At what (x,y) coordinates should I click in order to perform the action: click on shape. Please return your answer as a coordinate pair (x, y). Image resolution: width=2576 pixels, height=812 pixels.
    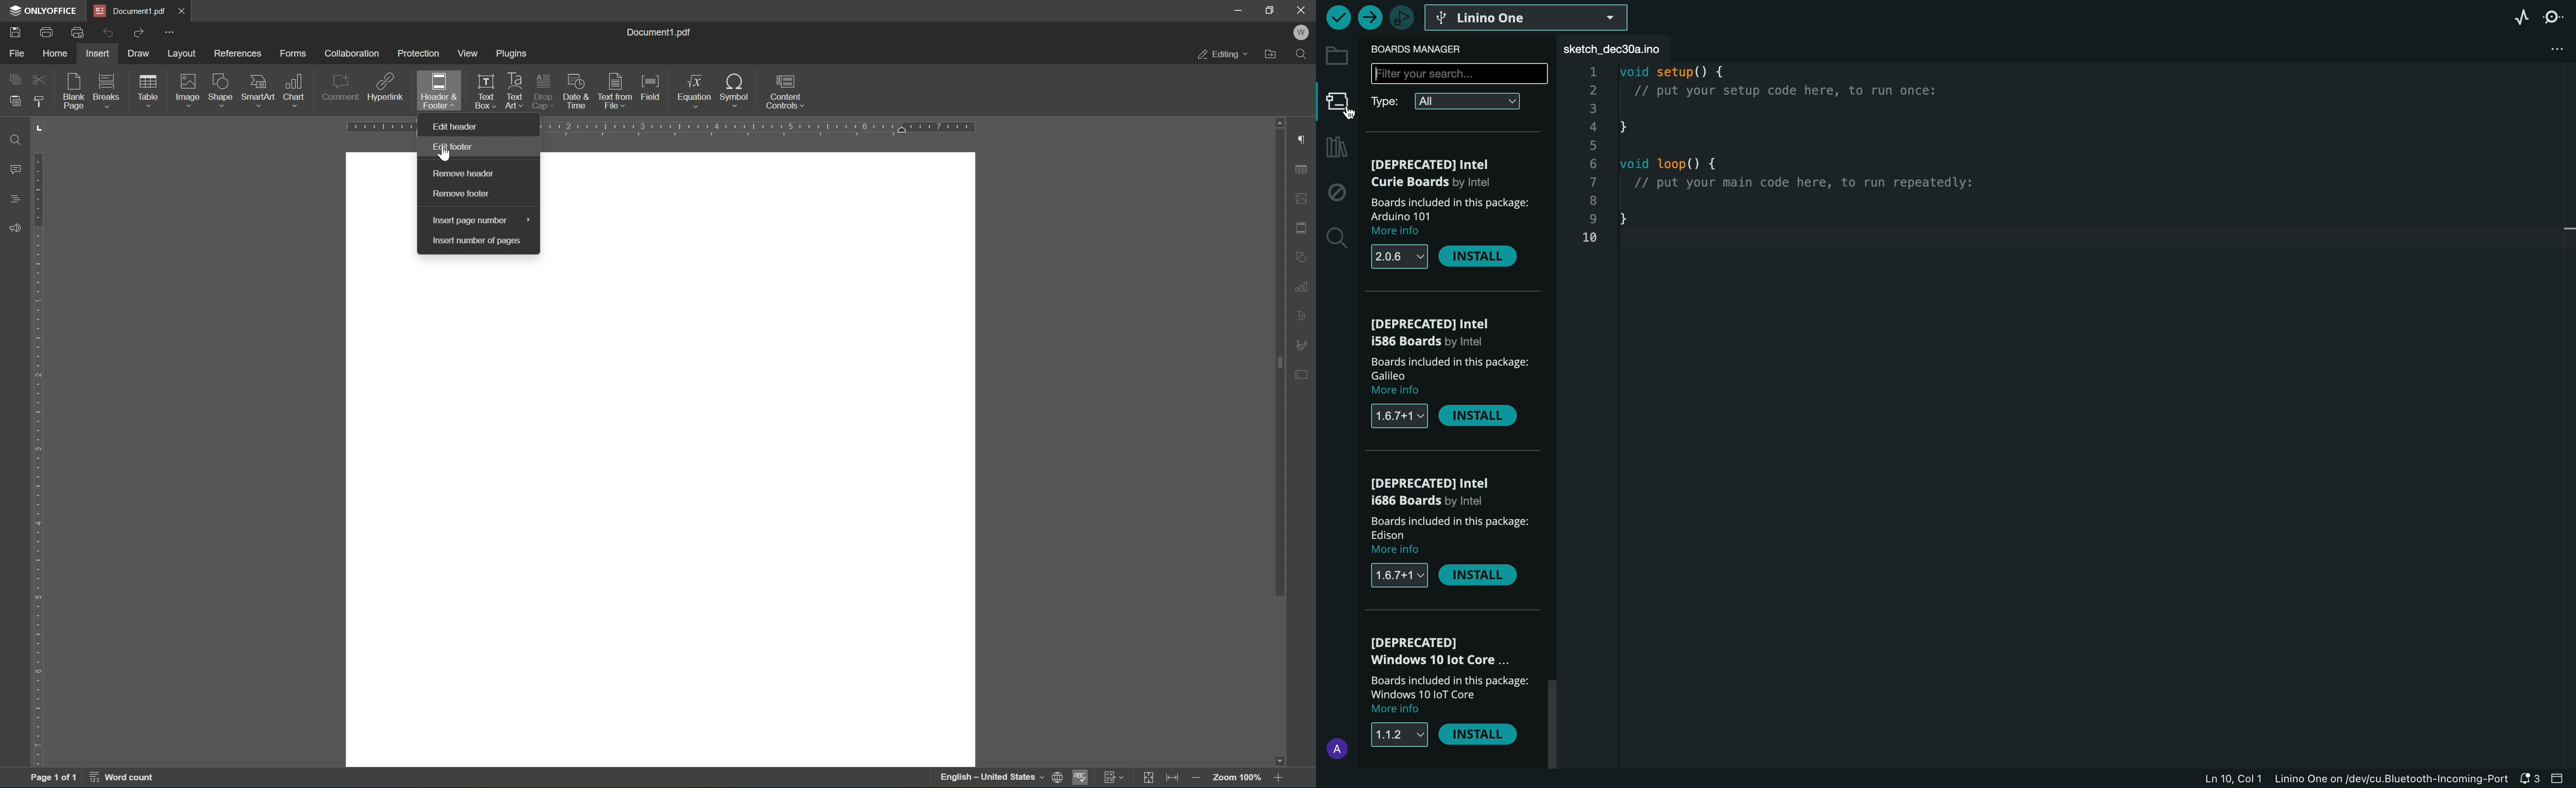
    Looking at the image, I should click on (221, 90).